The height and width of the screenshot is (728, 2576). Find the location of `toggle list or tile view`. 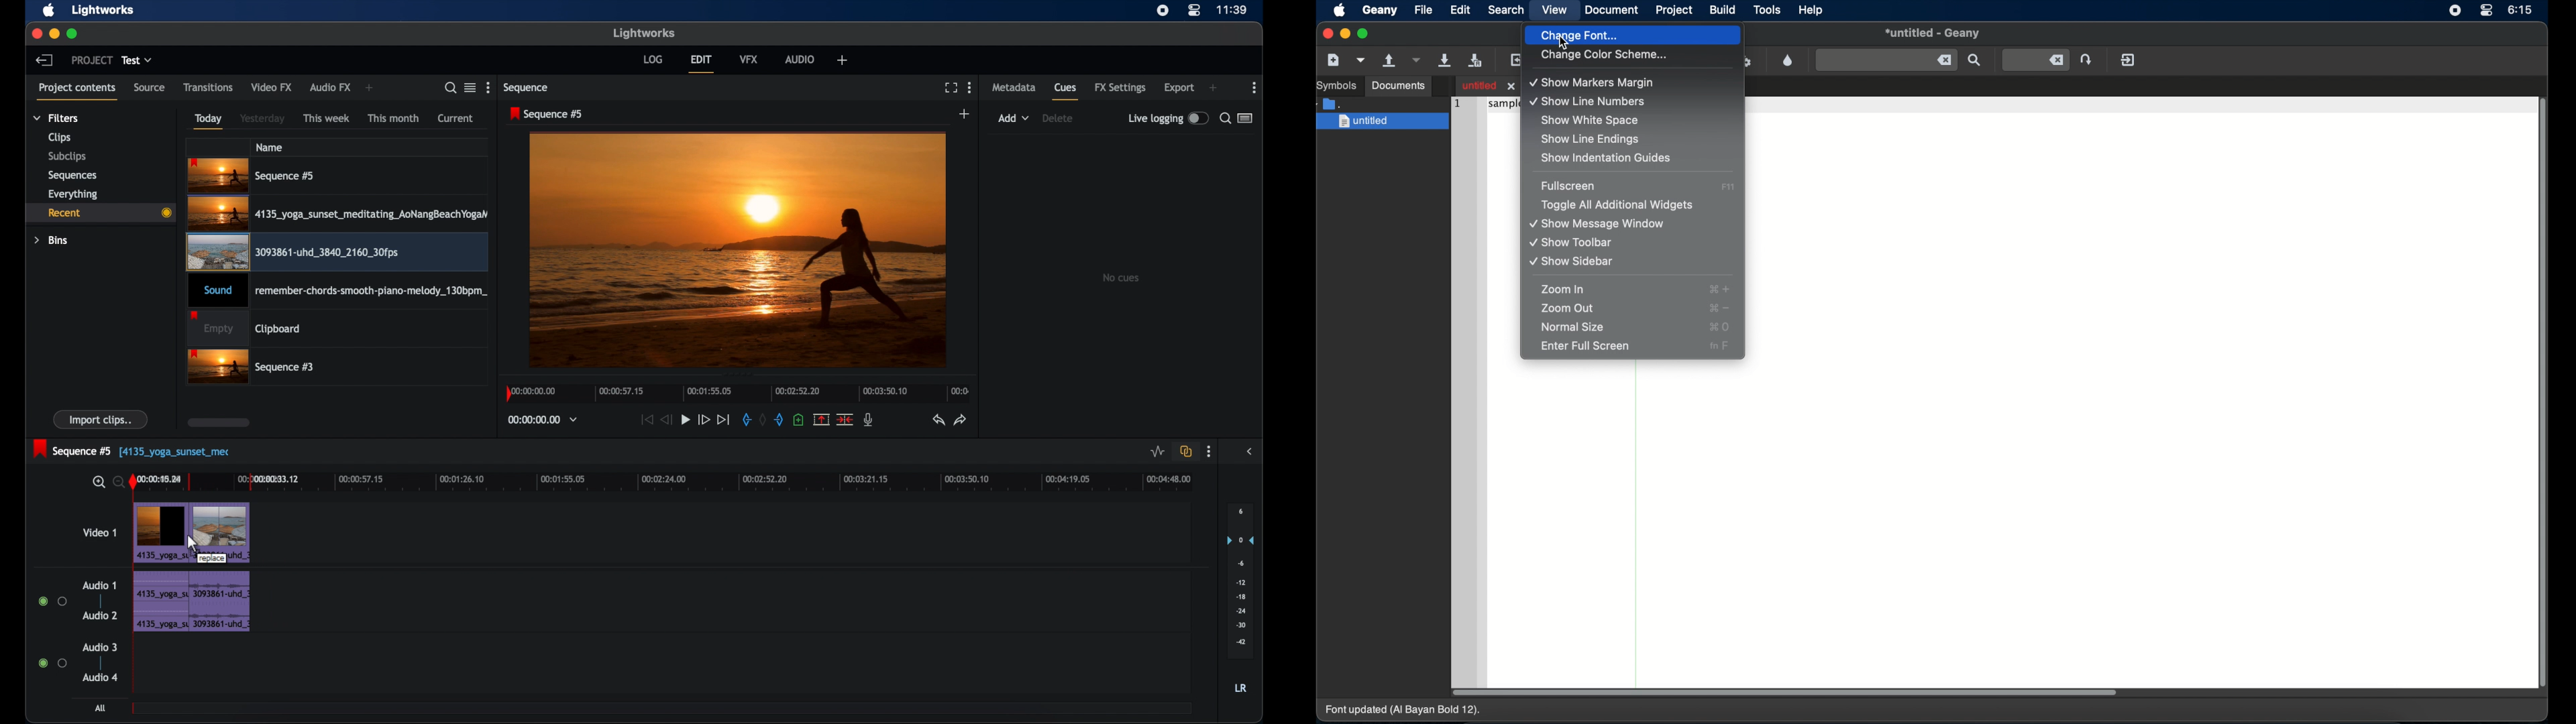

toggle list or tile view is located at coordinates (470, 87).